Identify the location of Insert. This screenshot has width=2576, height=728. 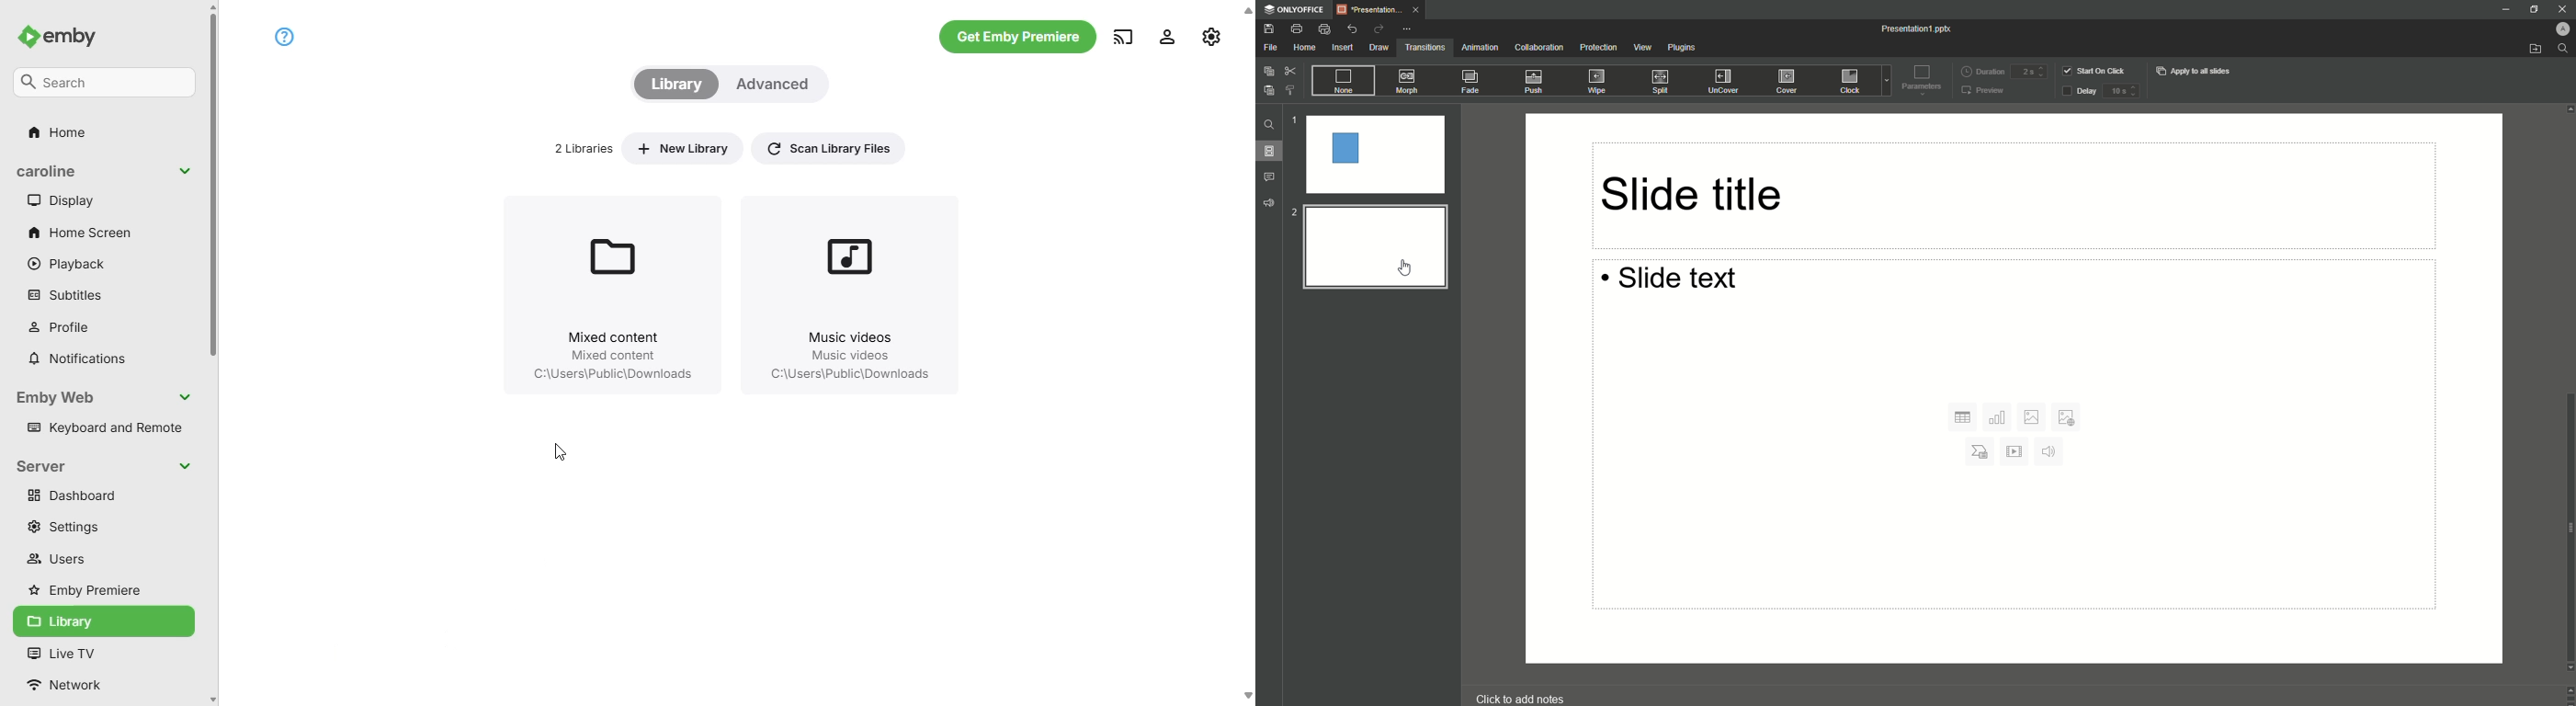
(1341, 47).